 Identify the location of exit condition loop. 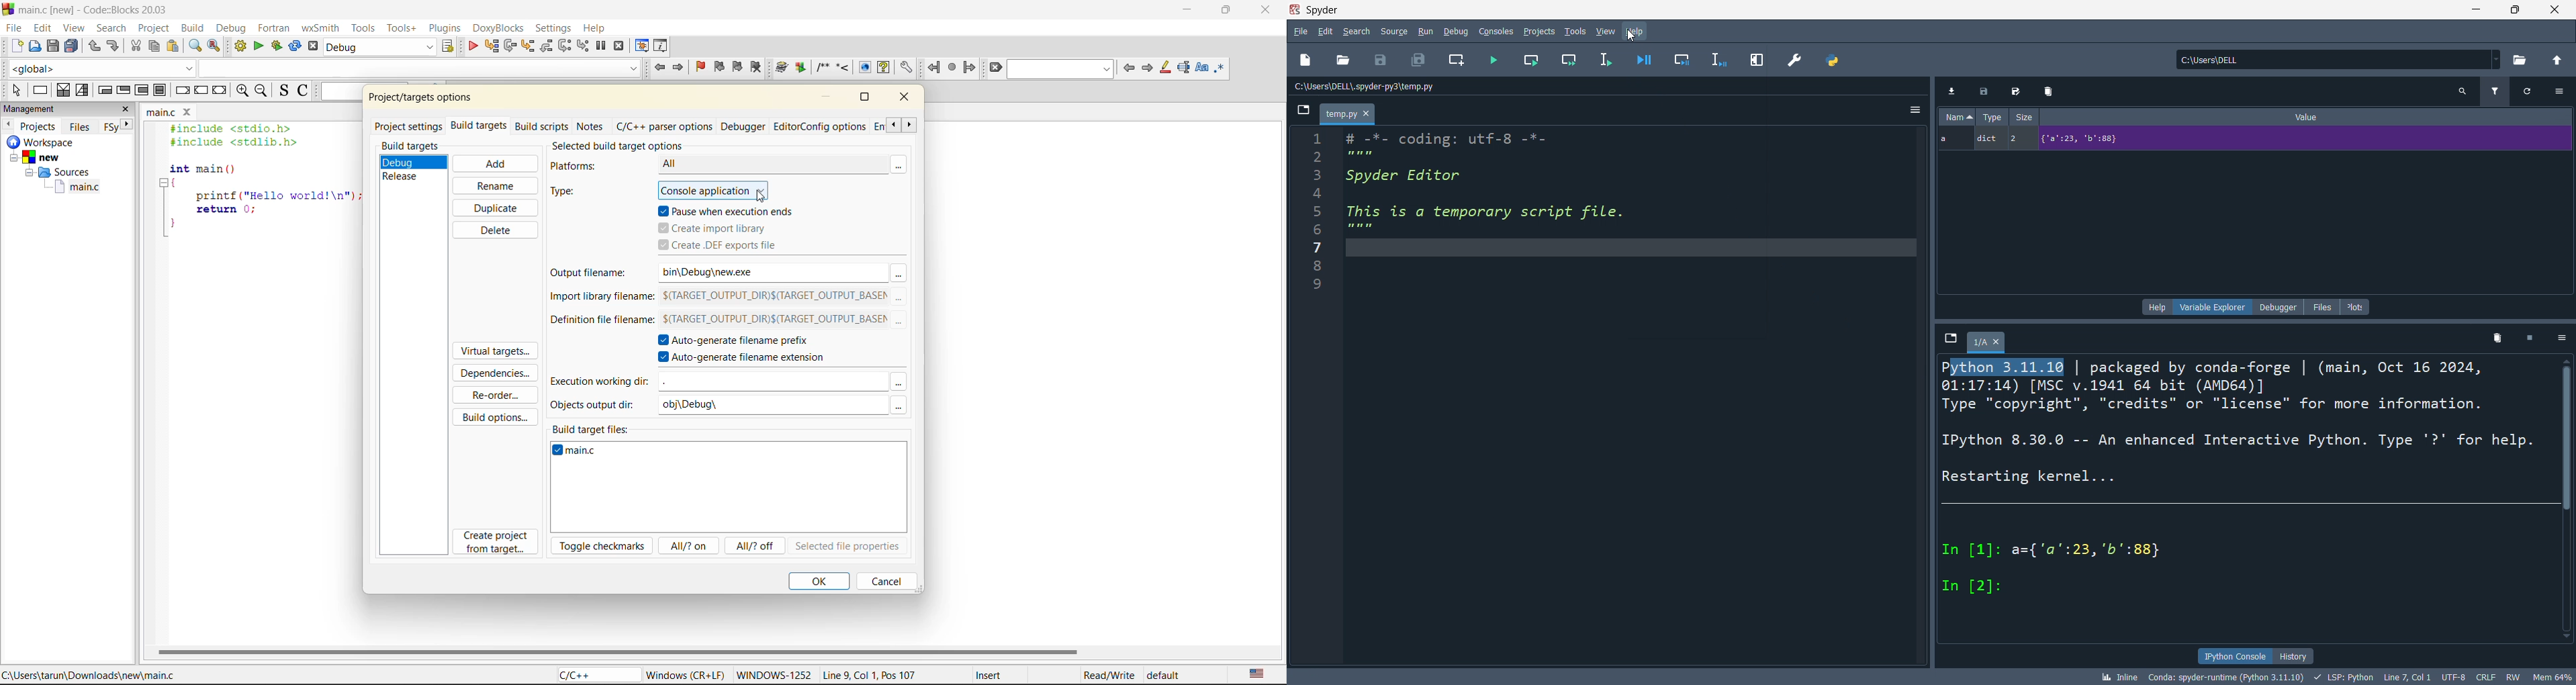
(124, 90).